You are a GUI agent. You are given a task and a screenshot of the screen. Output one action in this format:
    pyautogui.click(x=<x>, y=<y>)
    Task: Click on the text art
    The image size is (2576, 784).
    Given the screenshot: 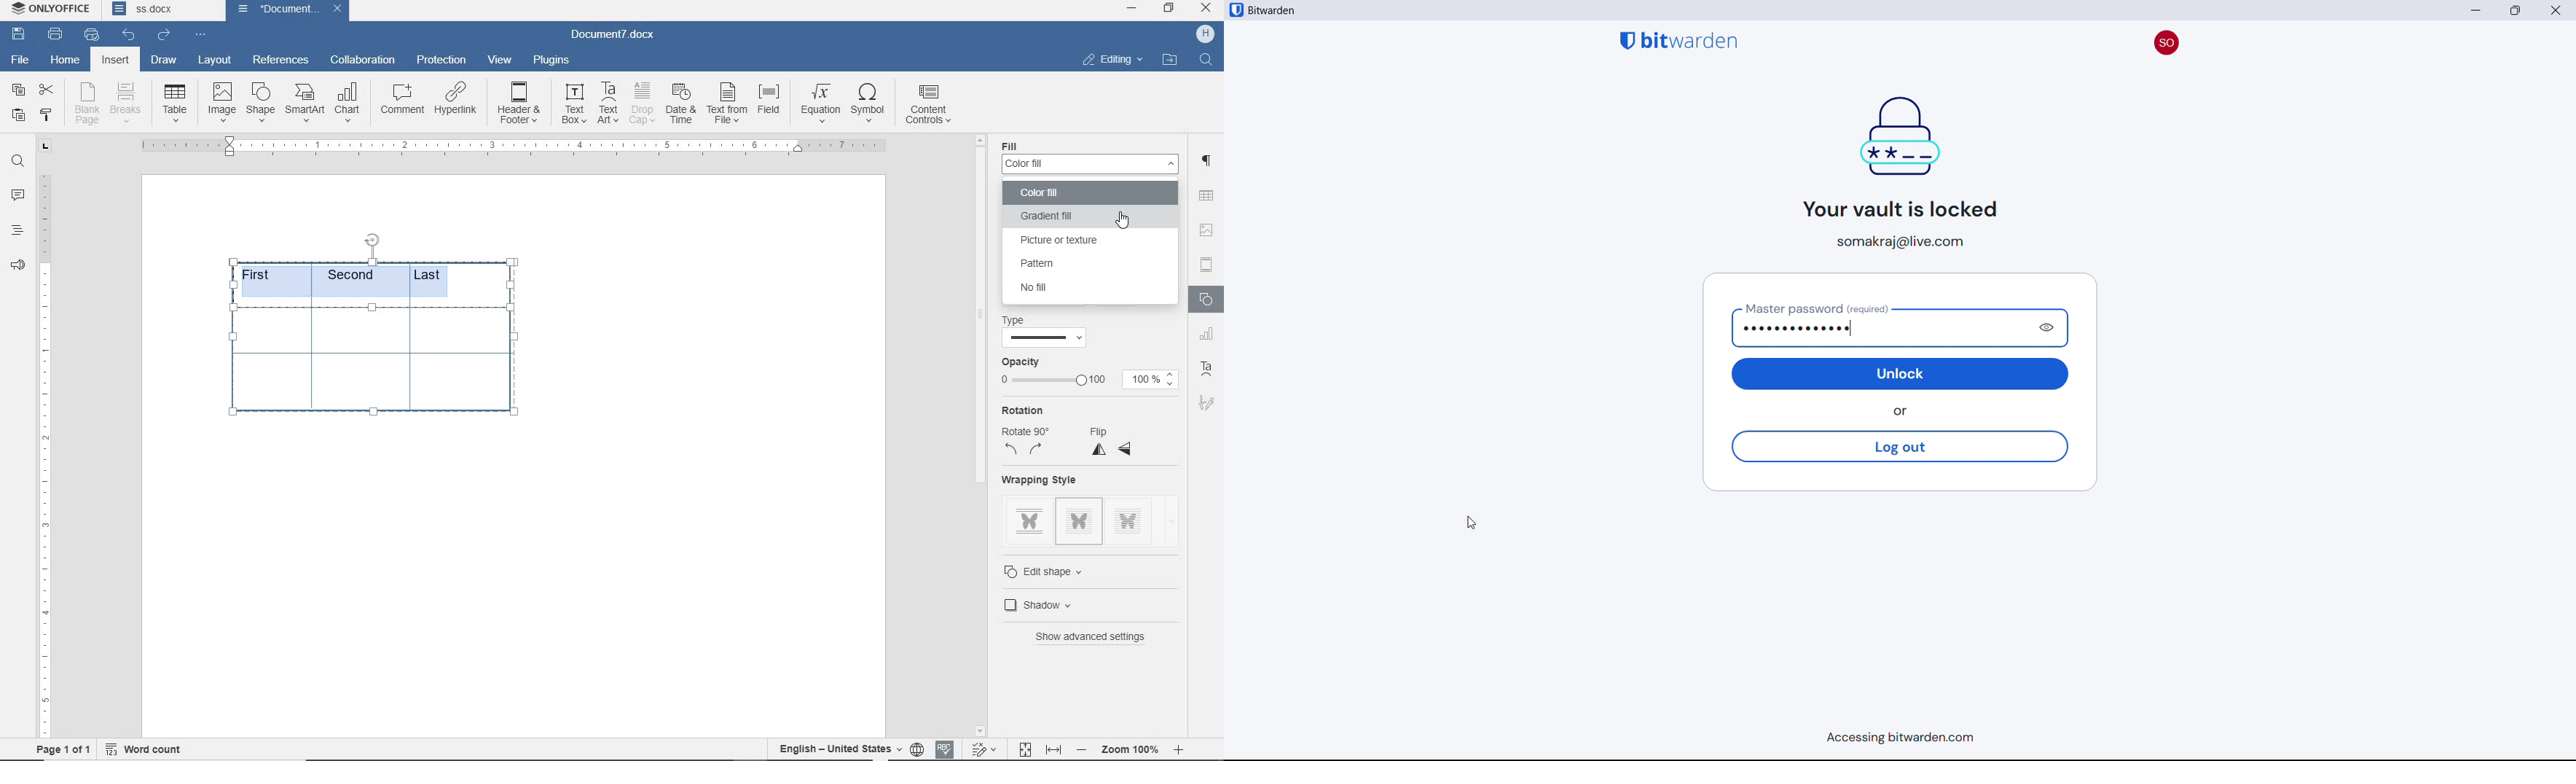 What is the action you would take?
    pyautogui.click(x=1209, y=371)
    